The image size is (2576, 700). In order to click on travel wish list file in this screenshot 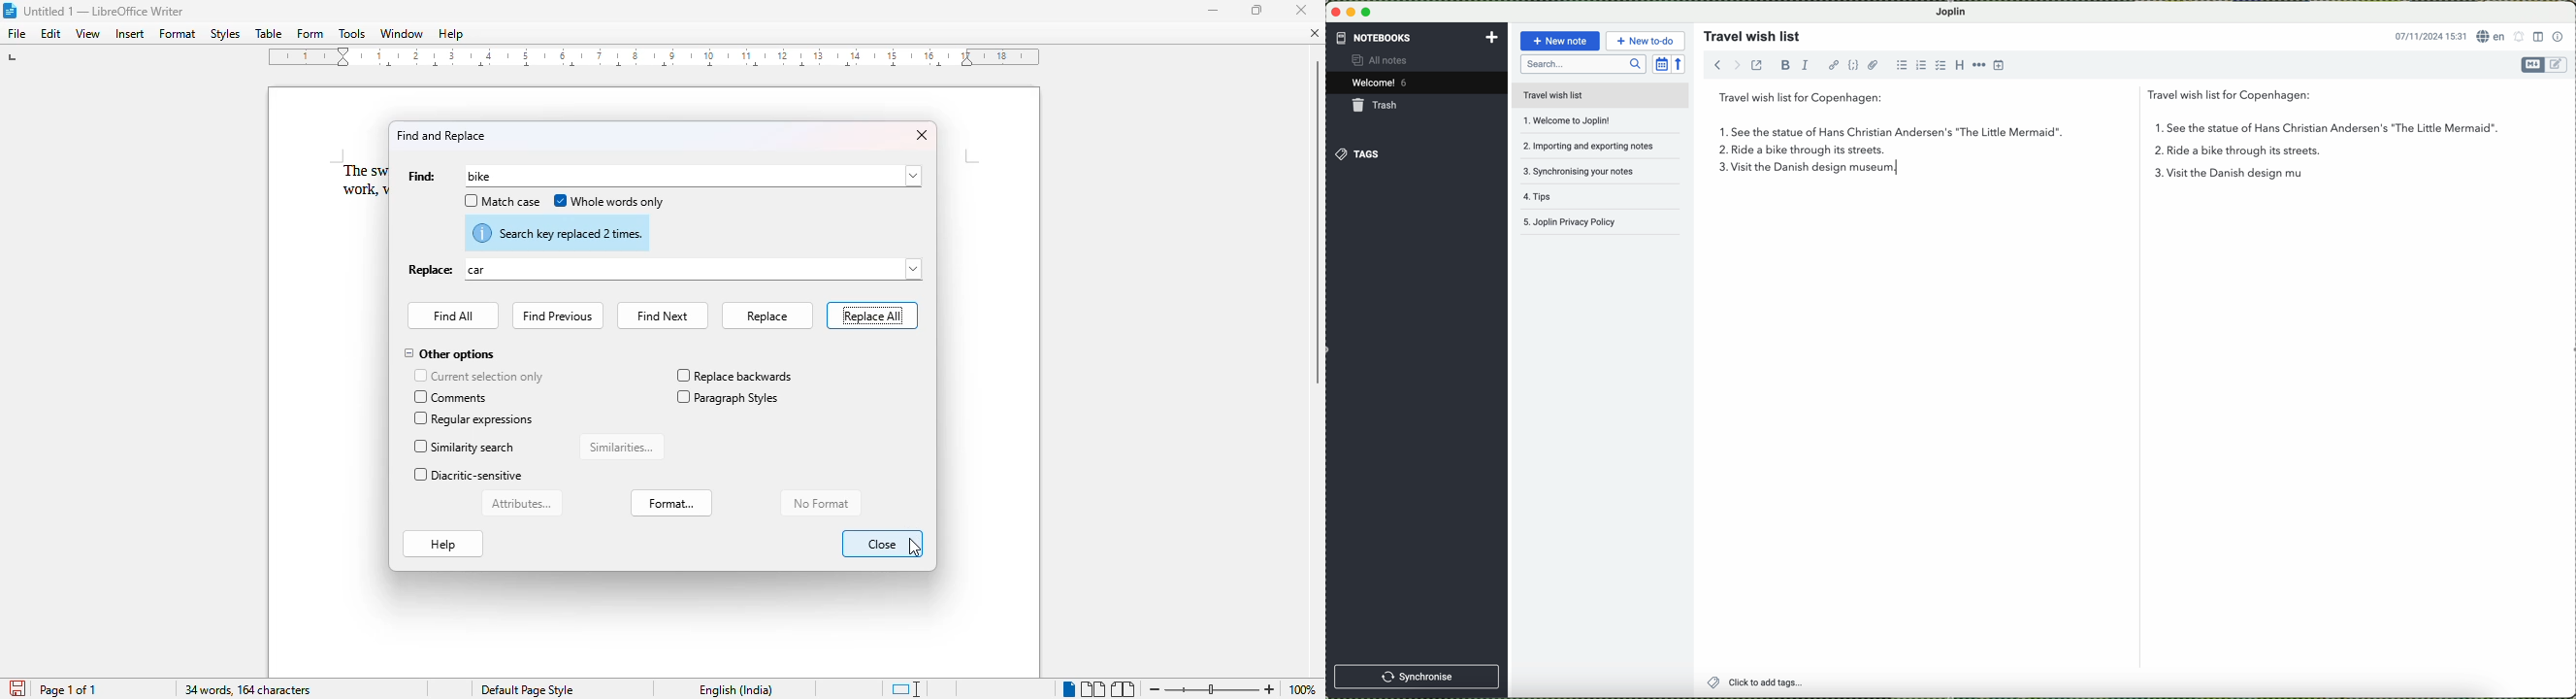, I will do `click(1600, 95)`.